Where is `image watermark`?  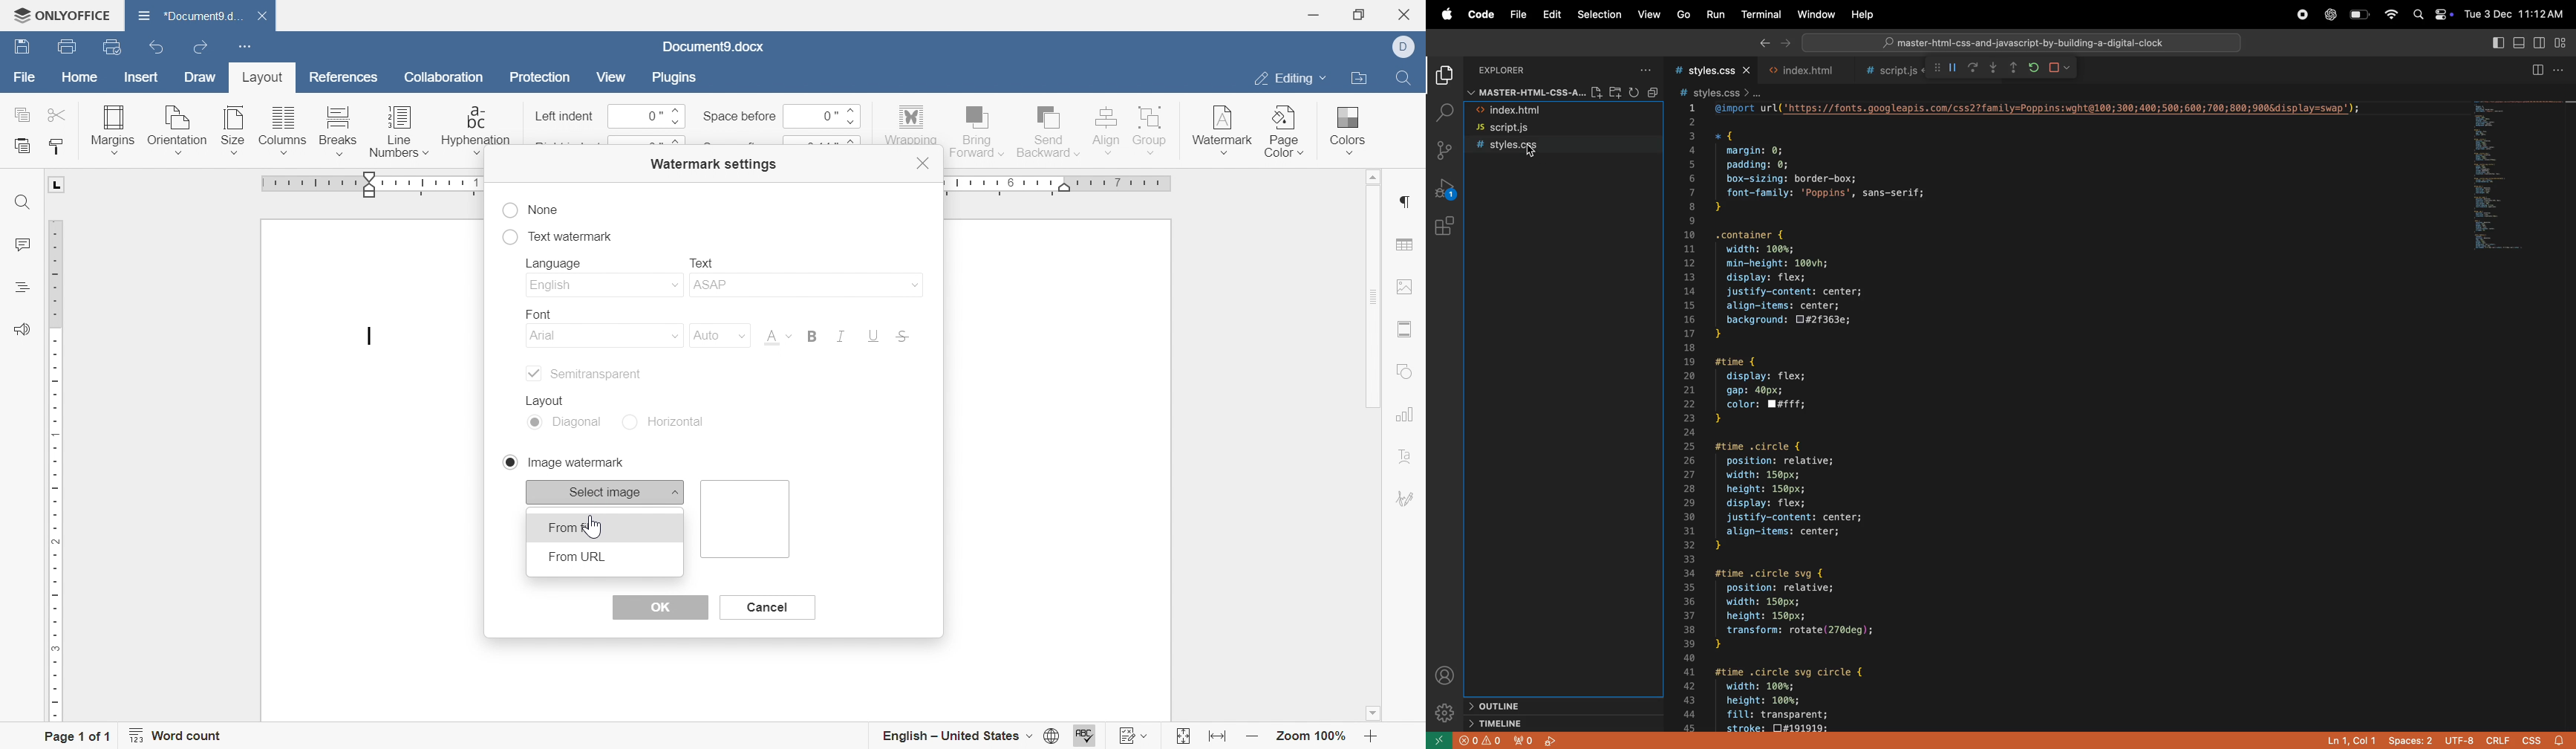 image watermark is located at coordinates (561, 461).